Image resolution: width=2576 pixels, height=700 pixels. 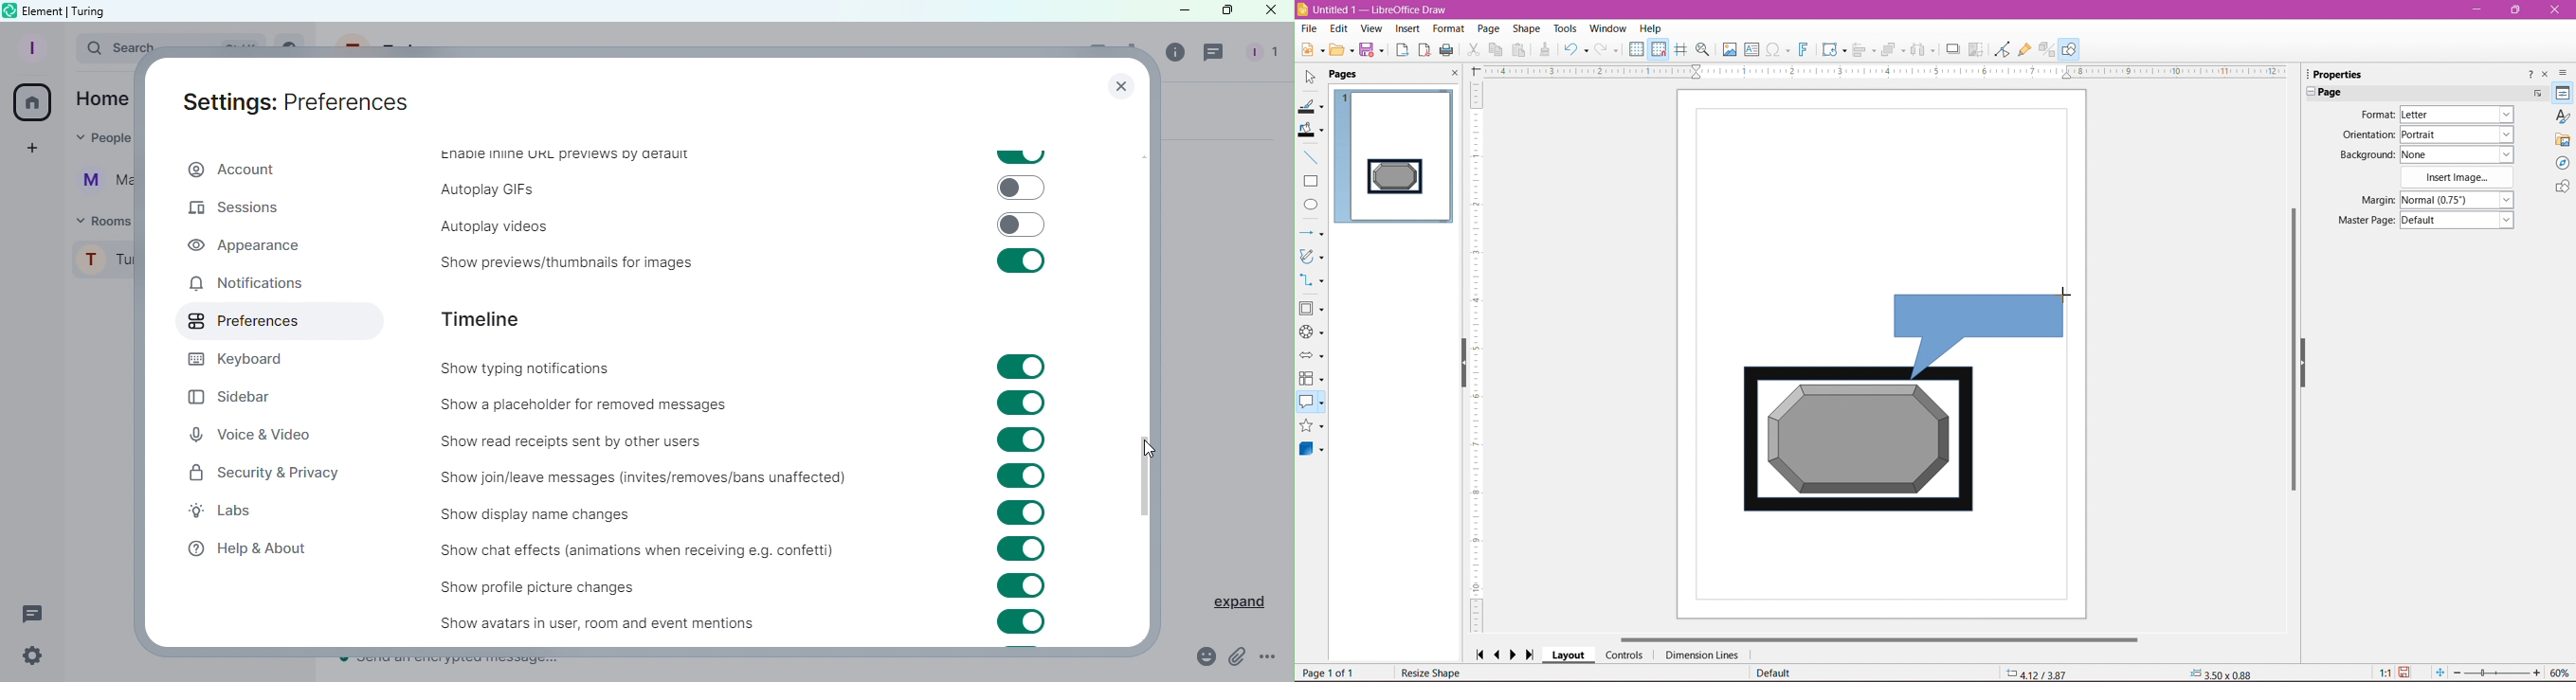 What do you see at coordinates (1448, 49) in the screenshot?
I see `Print` at bounding box center [1448, 49].